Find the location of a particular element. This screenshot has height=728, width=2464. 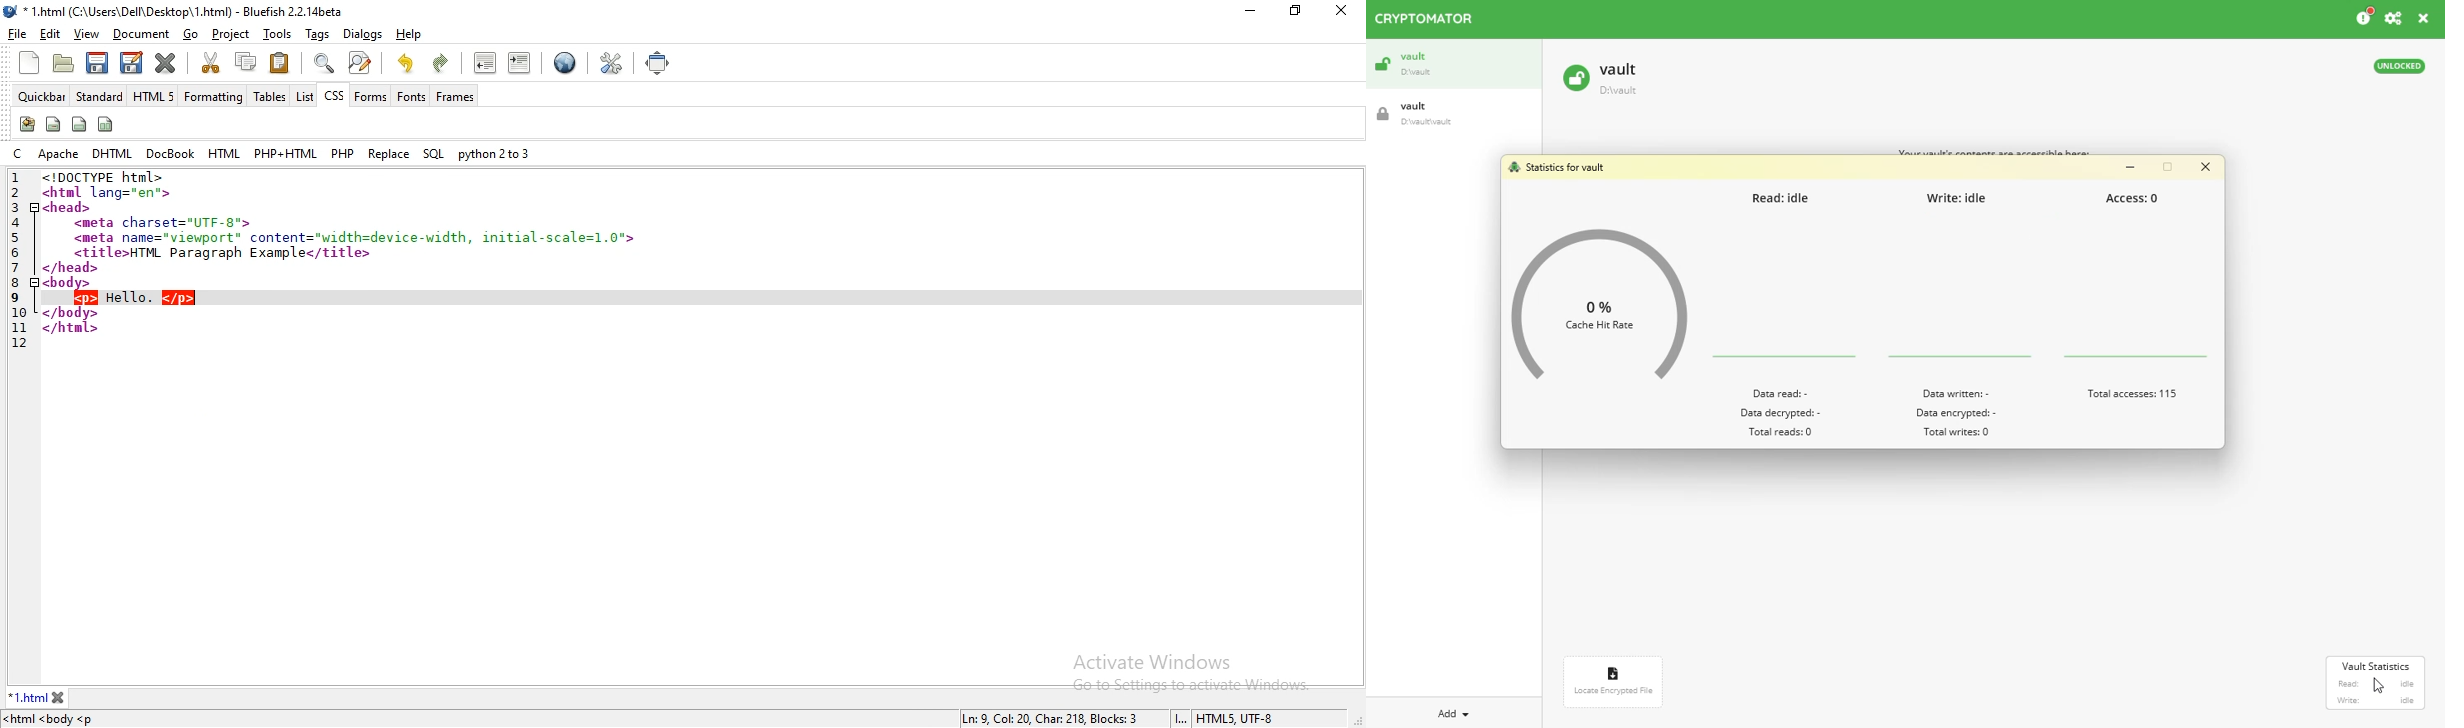

columns is located at coordinates (107, 123).